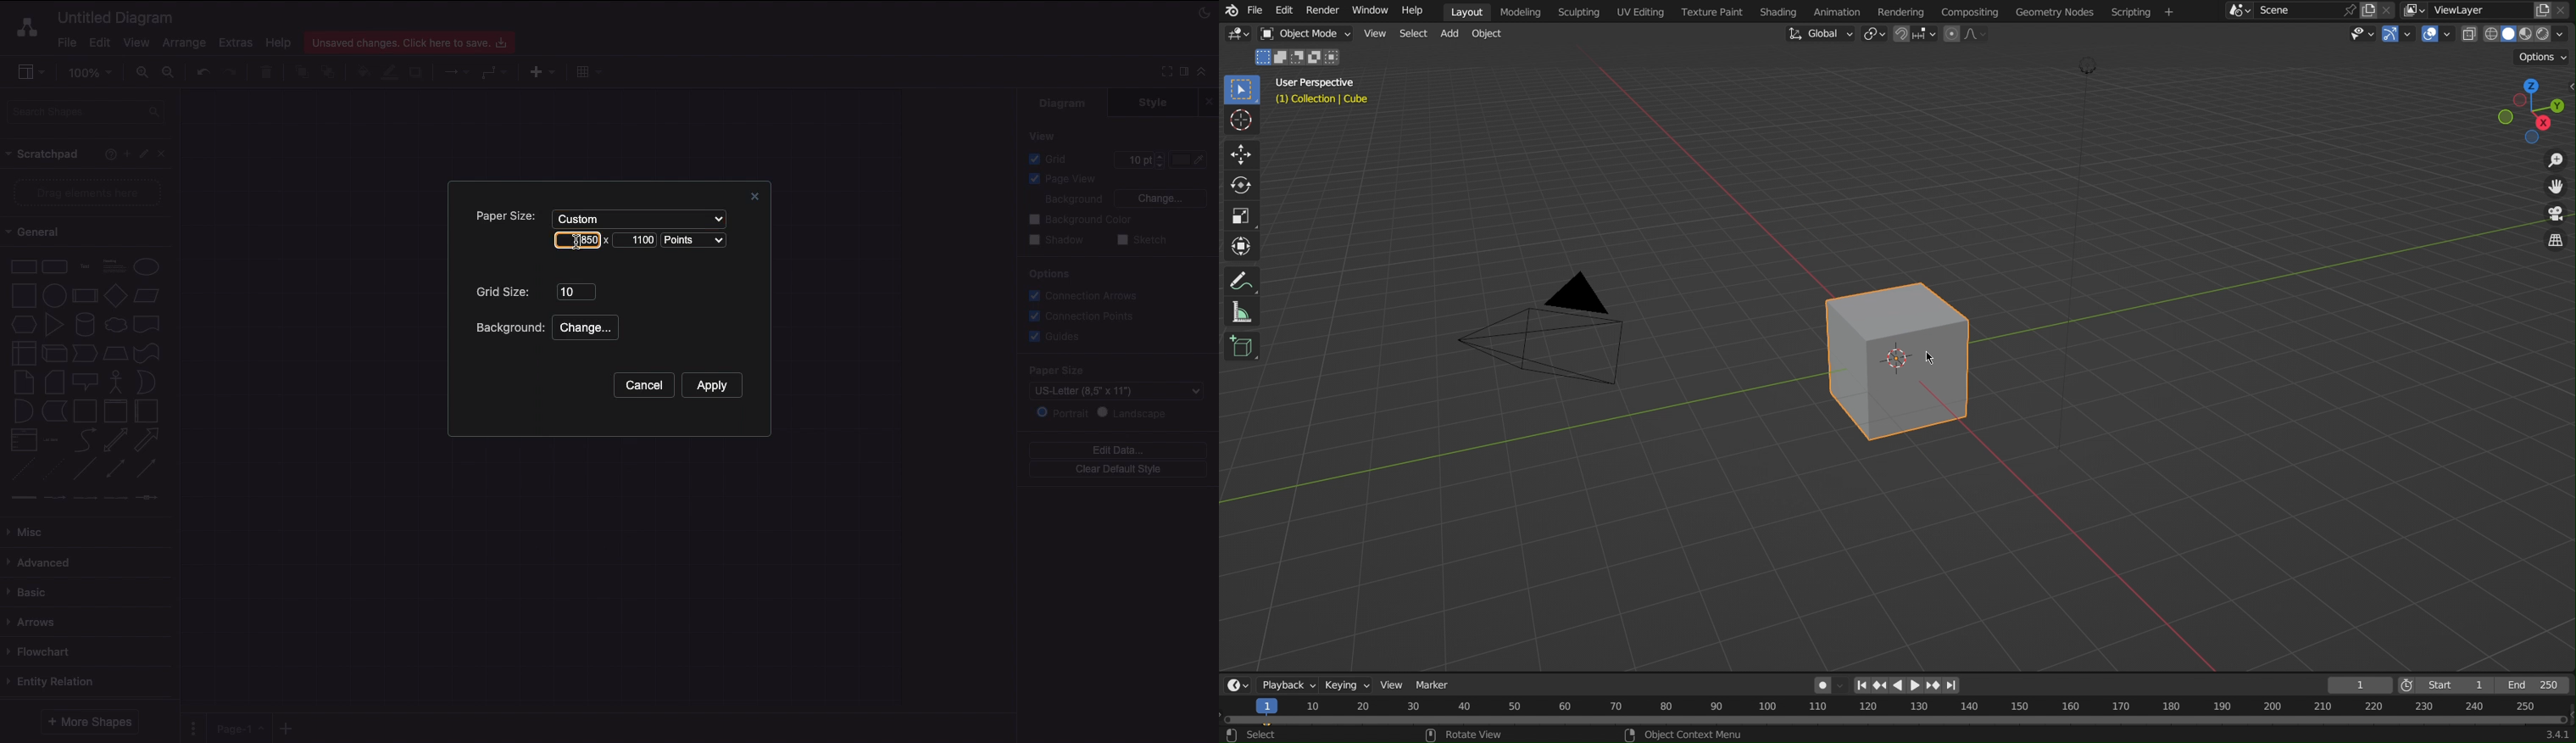  What do you see at coordinates (635, 240) in the screenshot?
I see `Landscape` at bounding box center [635, 240].